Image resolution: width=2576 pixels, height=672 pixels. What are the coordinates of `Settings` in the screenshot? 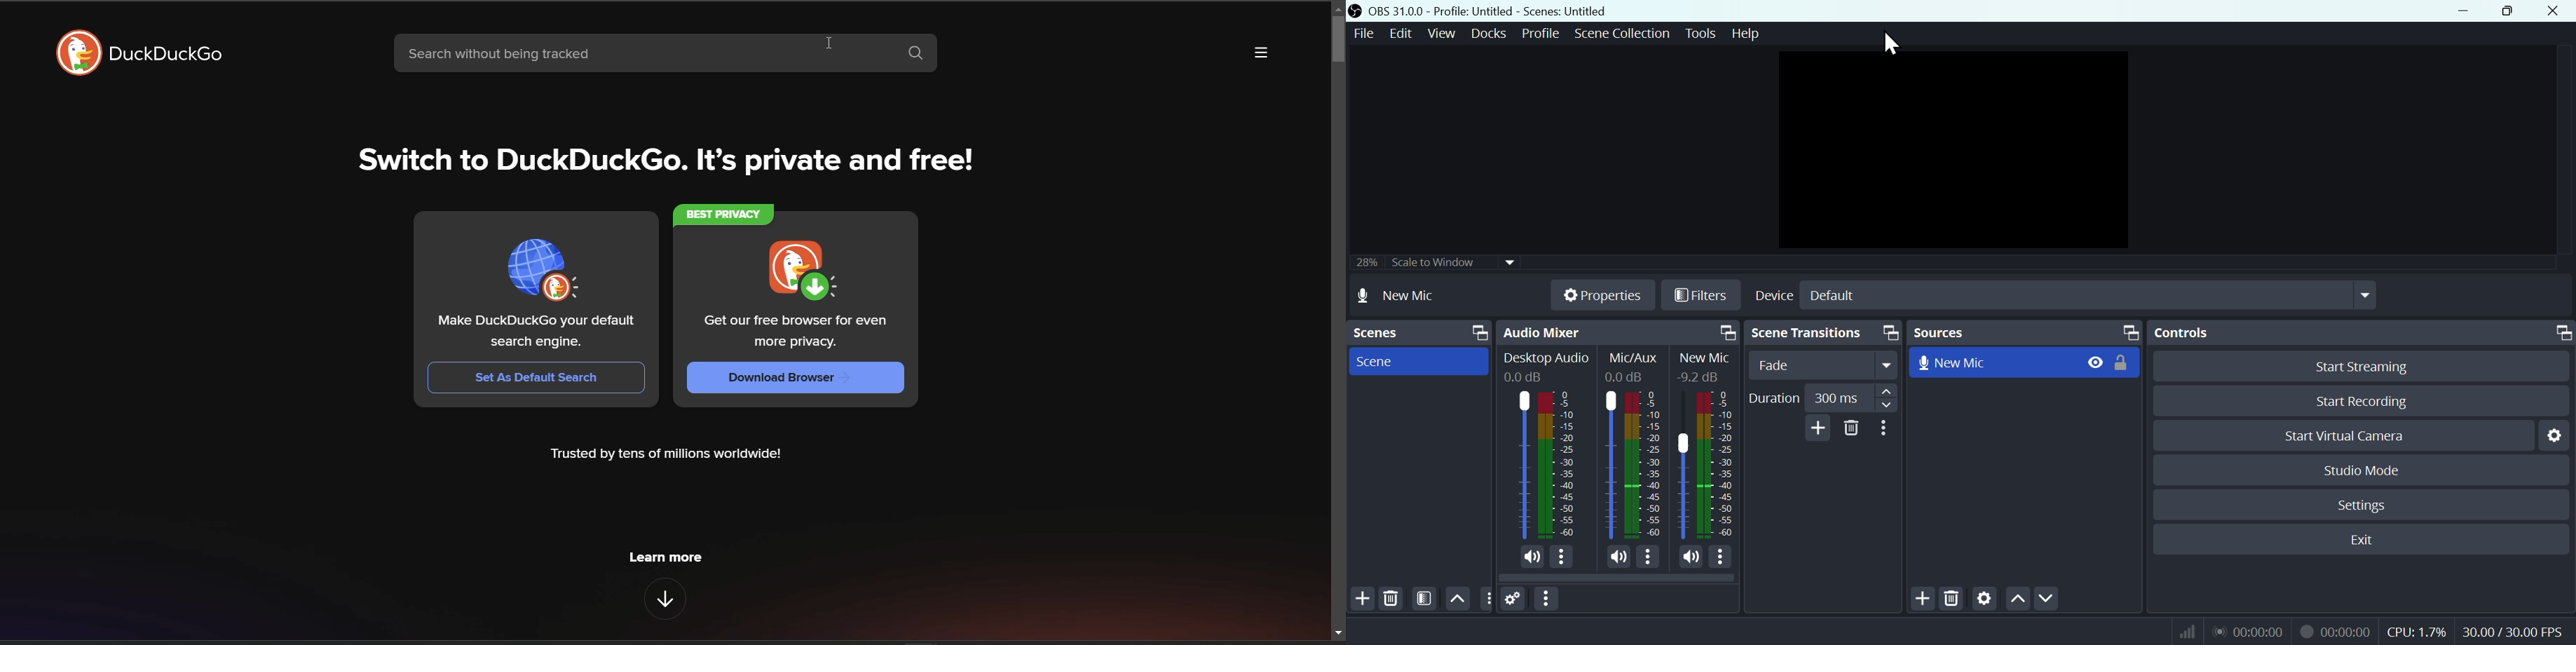 It's located at (1514, 599).